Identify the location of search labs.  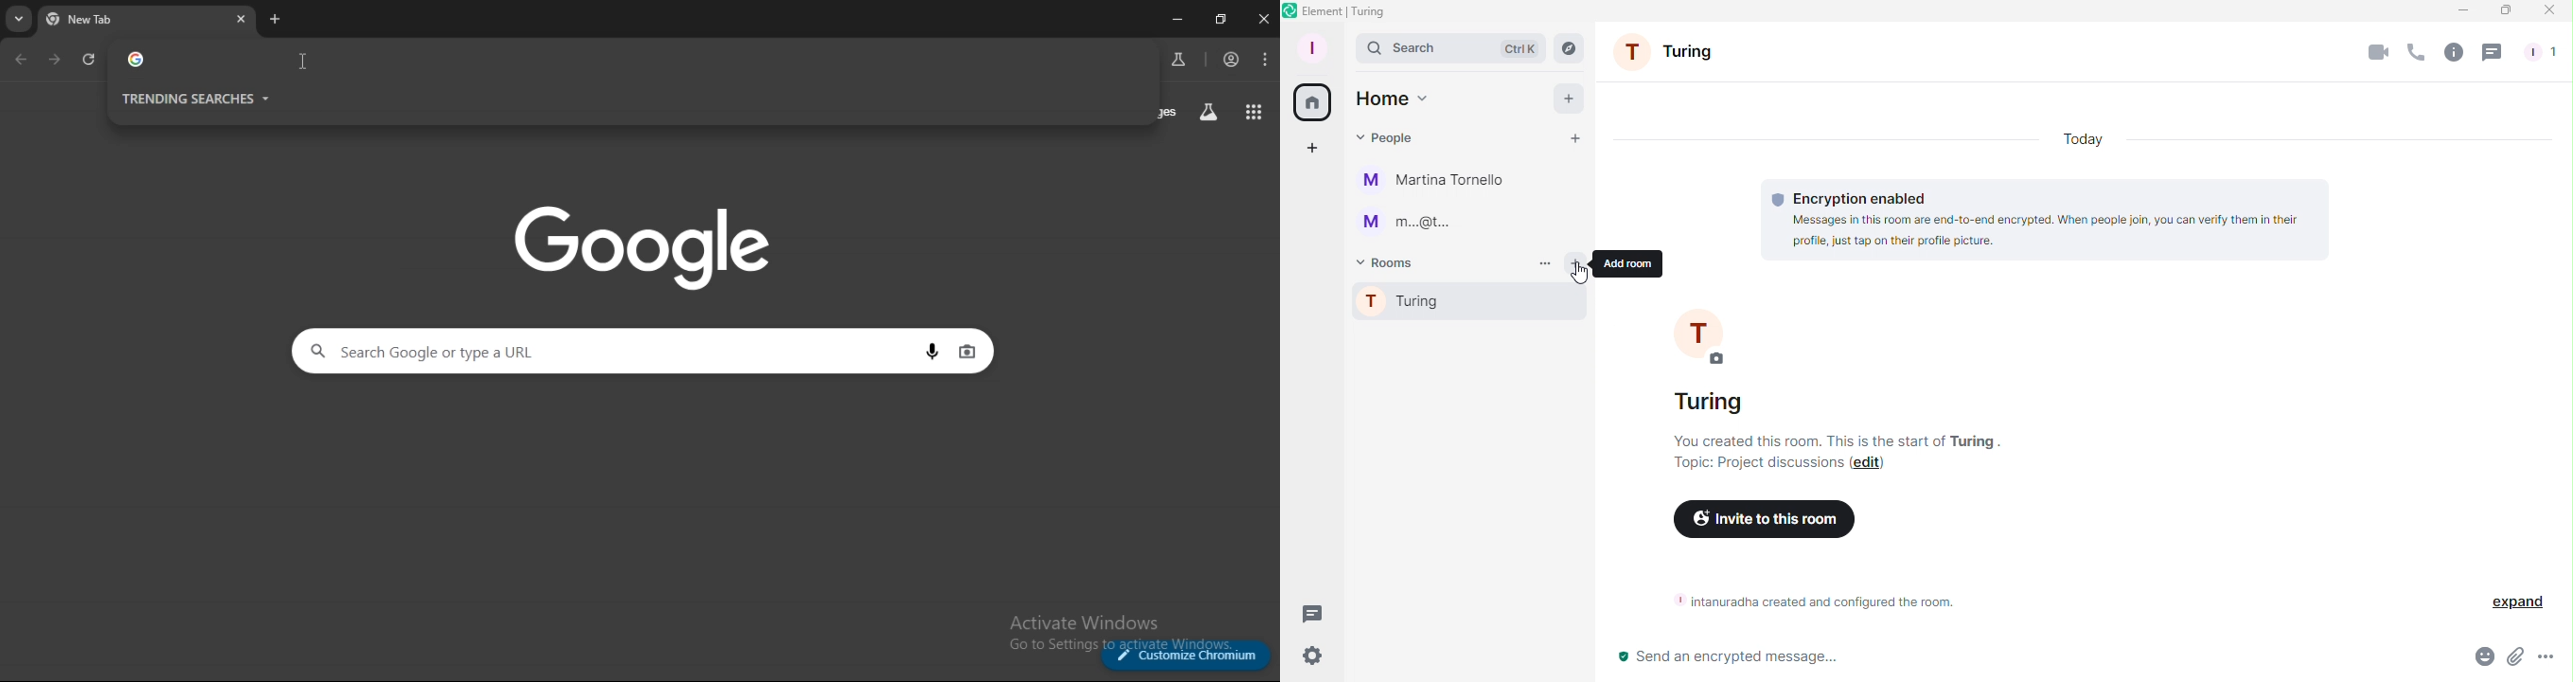
(1208, 113).